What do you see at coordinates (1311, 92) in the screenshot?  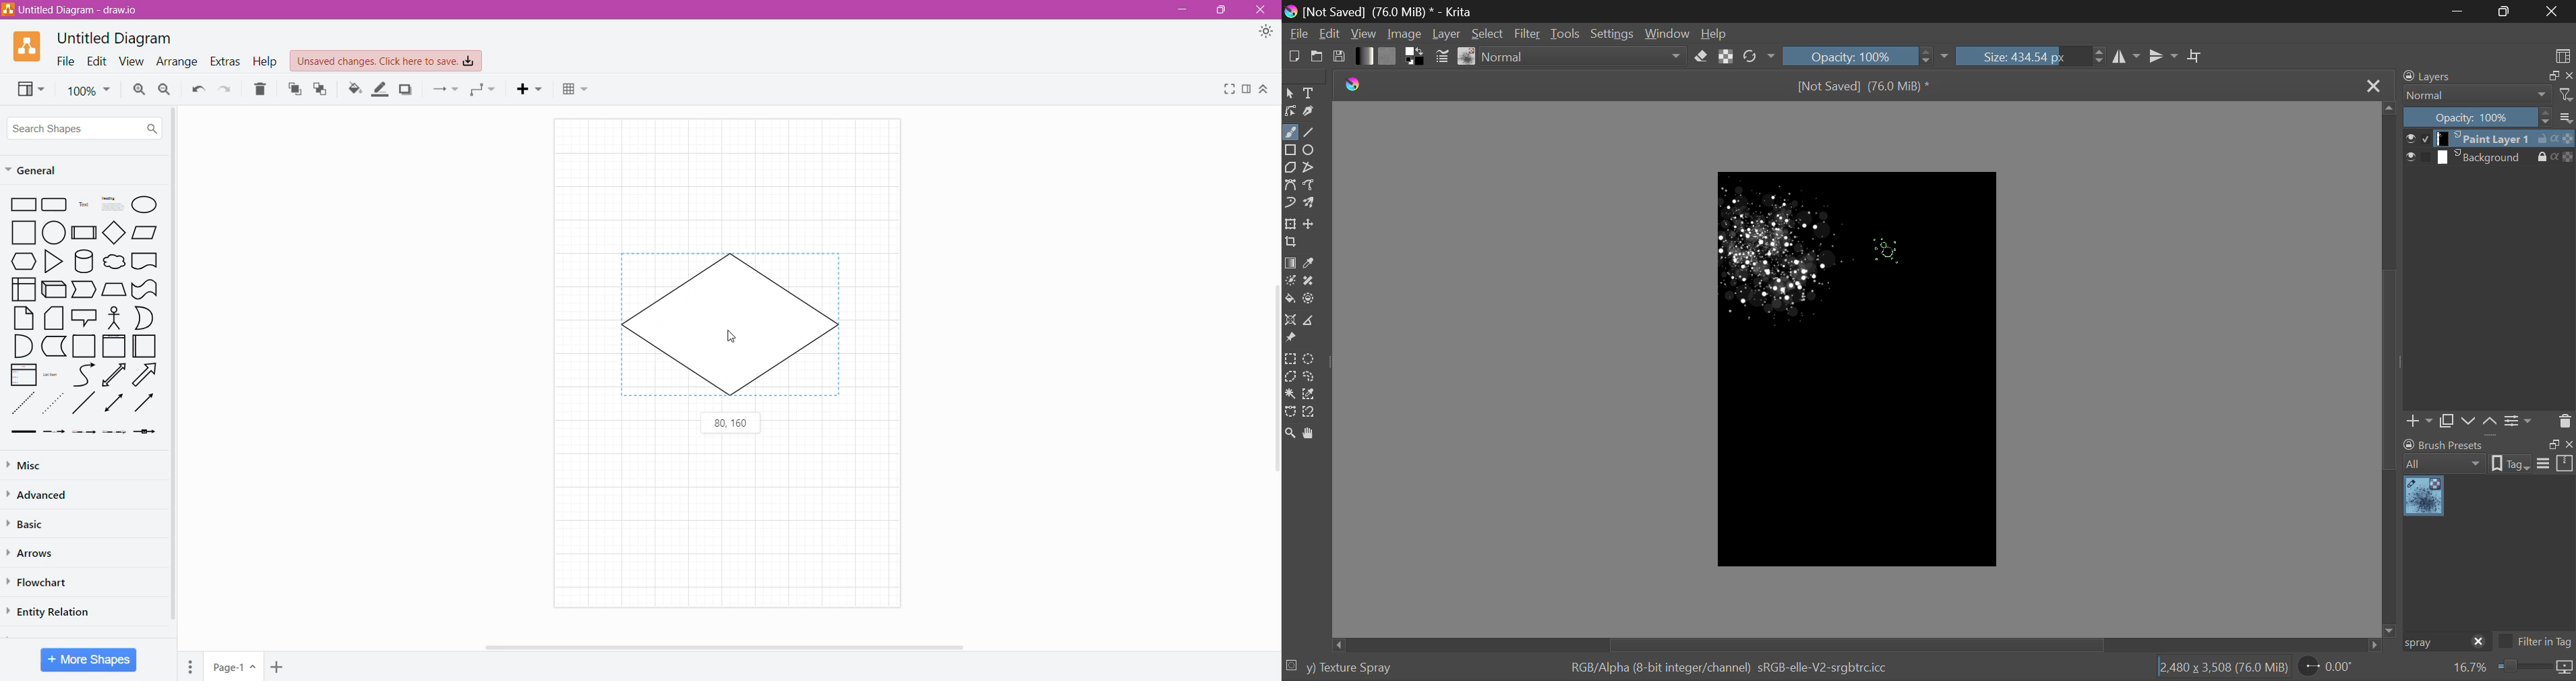 I see `Text` at bounding box center [1311, 92].